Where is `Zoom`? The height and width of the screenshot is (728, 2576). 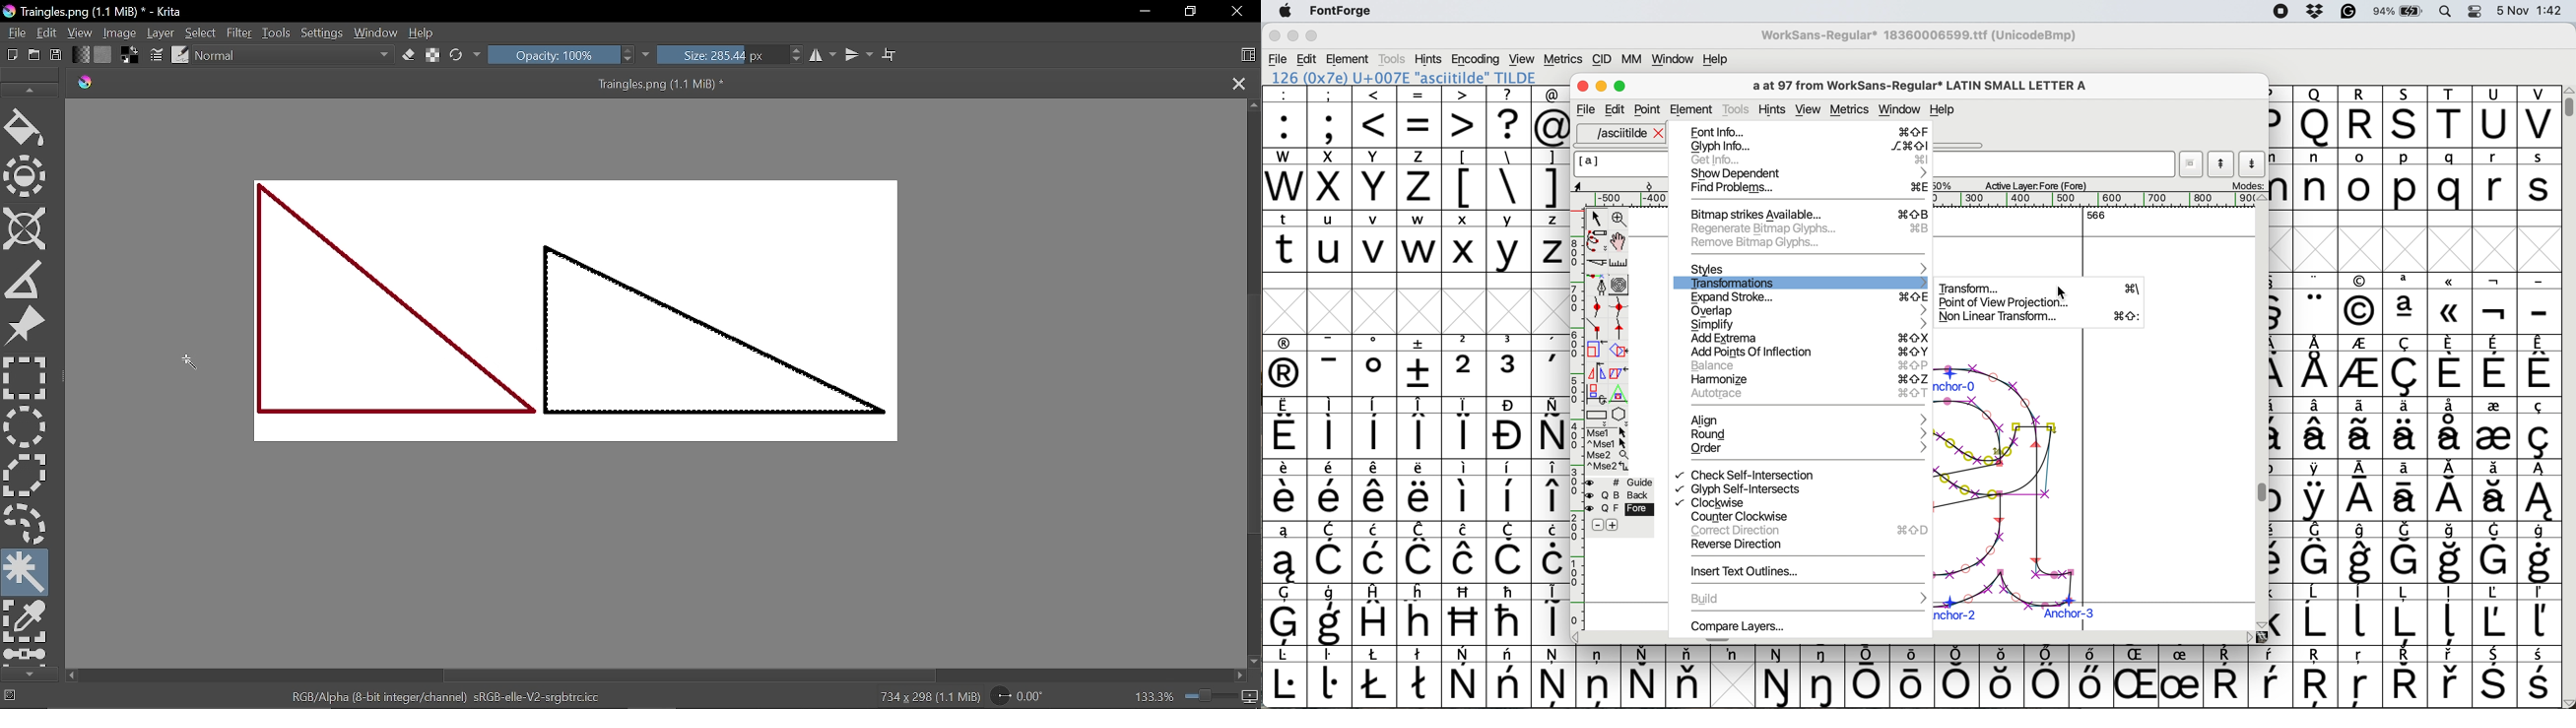
Zoom is located at coordinates (1251, 697).